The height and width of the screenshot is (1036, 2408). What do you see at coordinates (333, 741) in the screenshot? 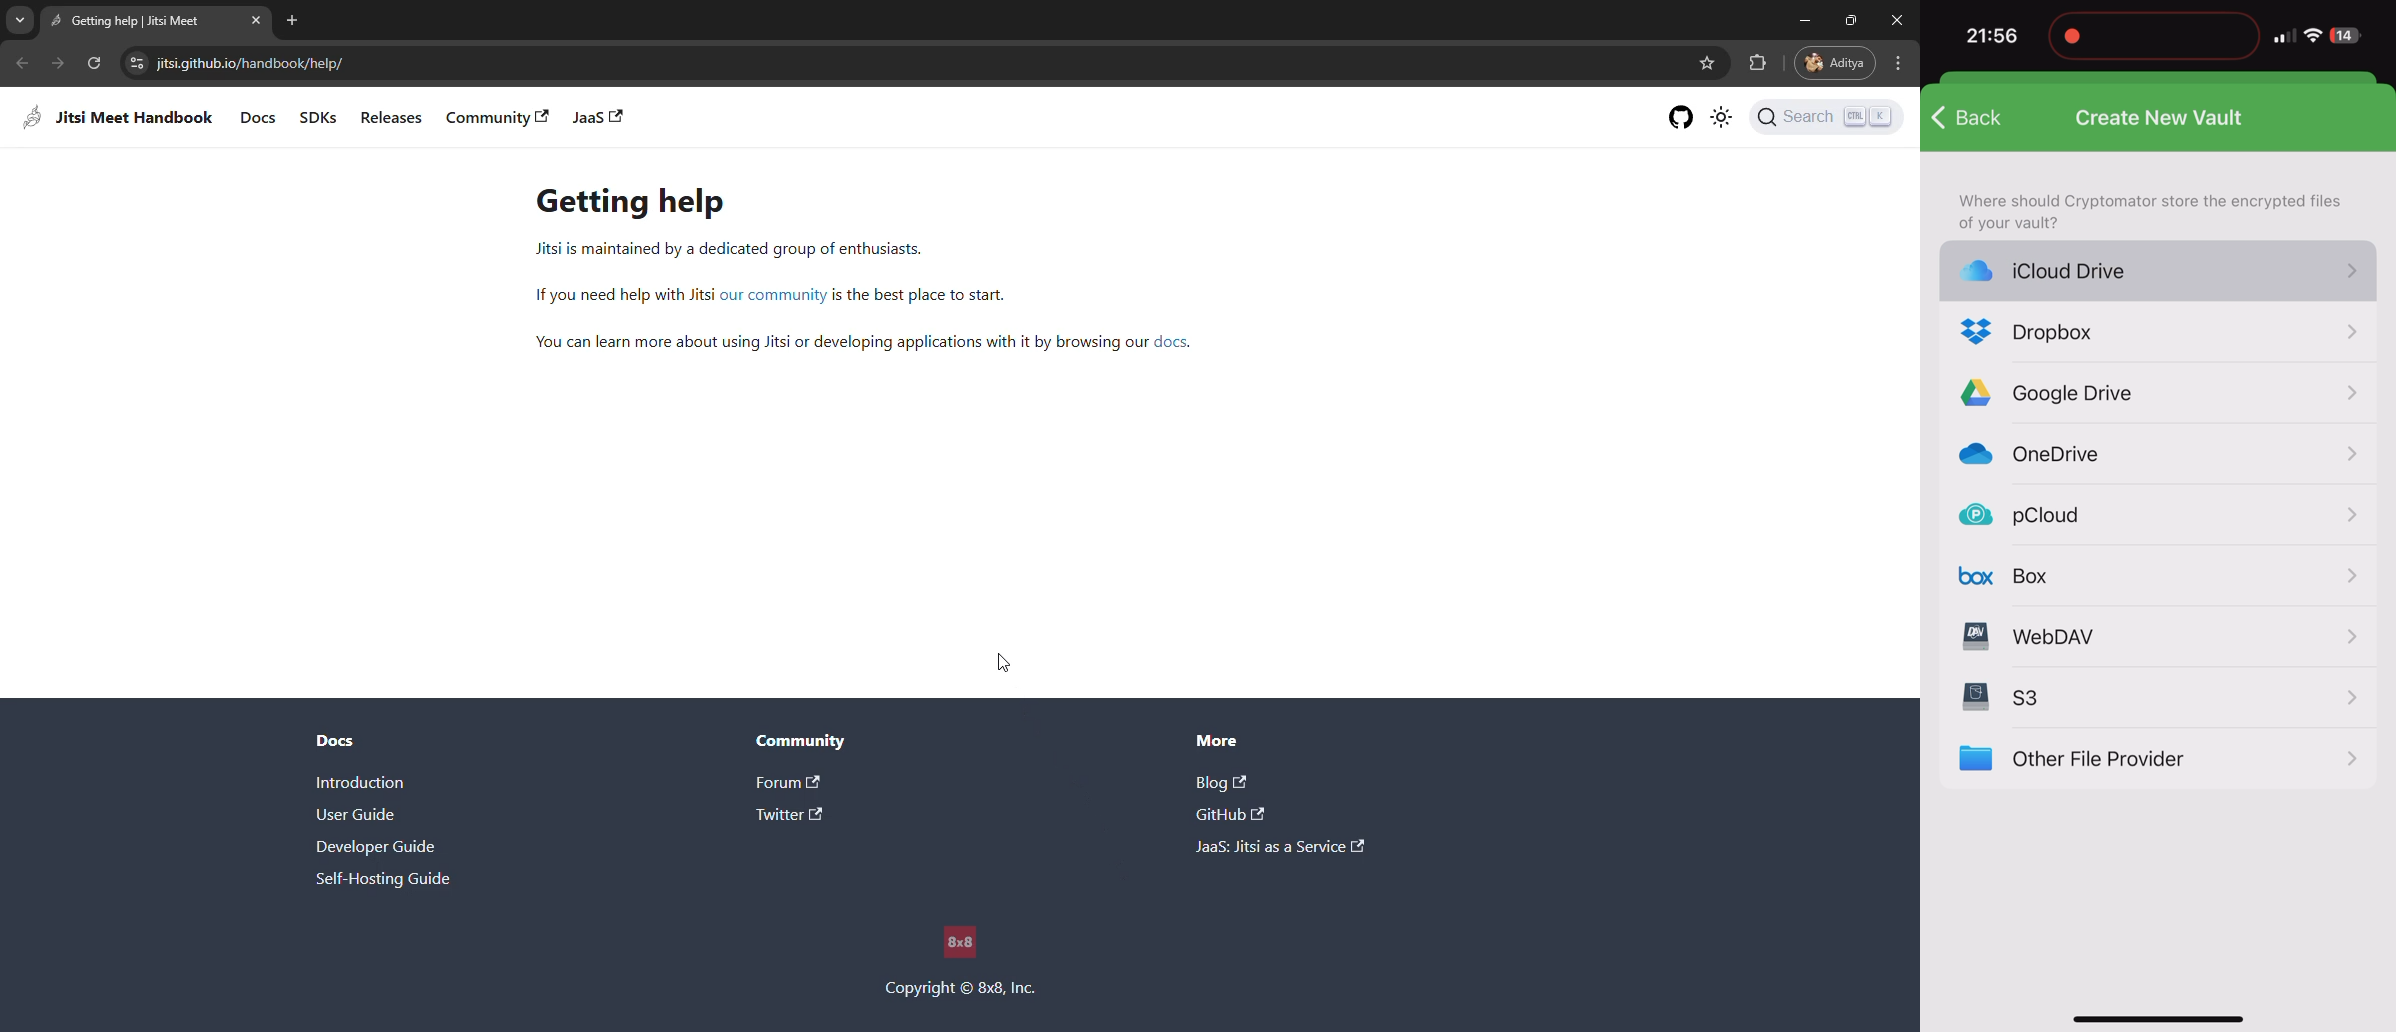
I see `docs` at bounding box center [333, 741].